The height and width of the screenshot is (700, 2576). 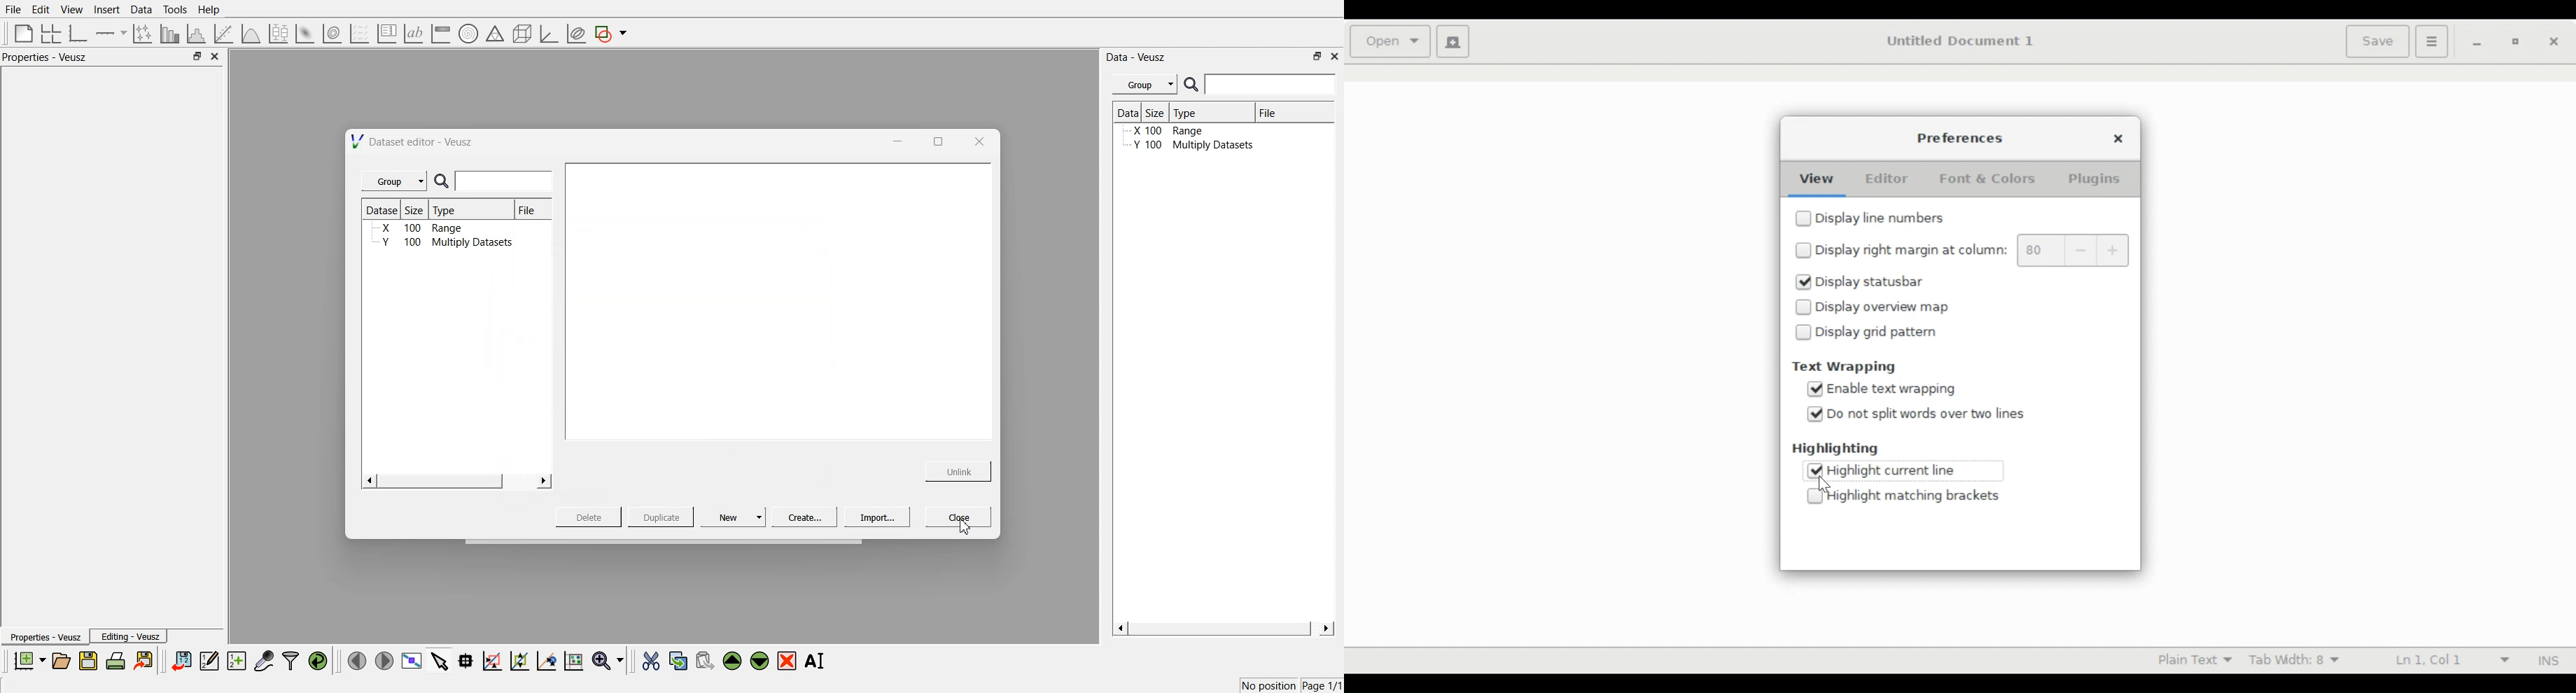 What do you see at coordinates (396, 181) in the screenshot?
I see `Group |` at bounding box center [396, 181].